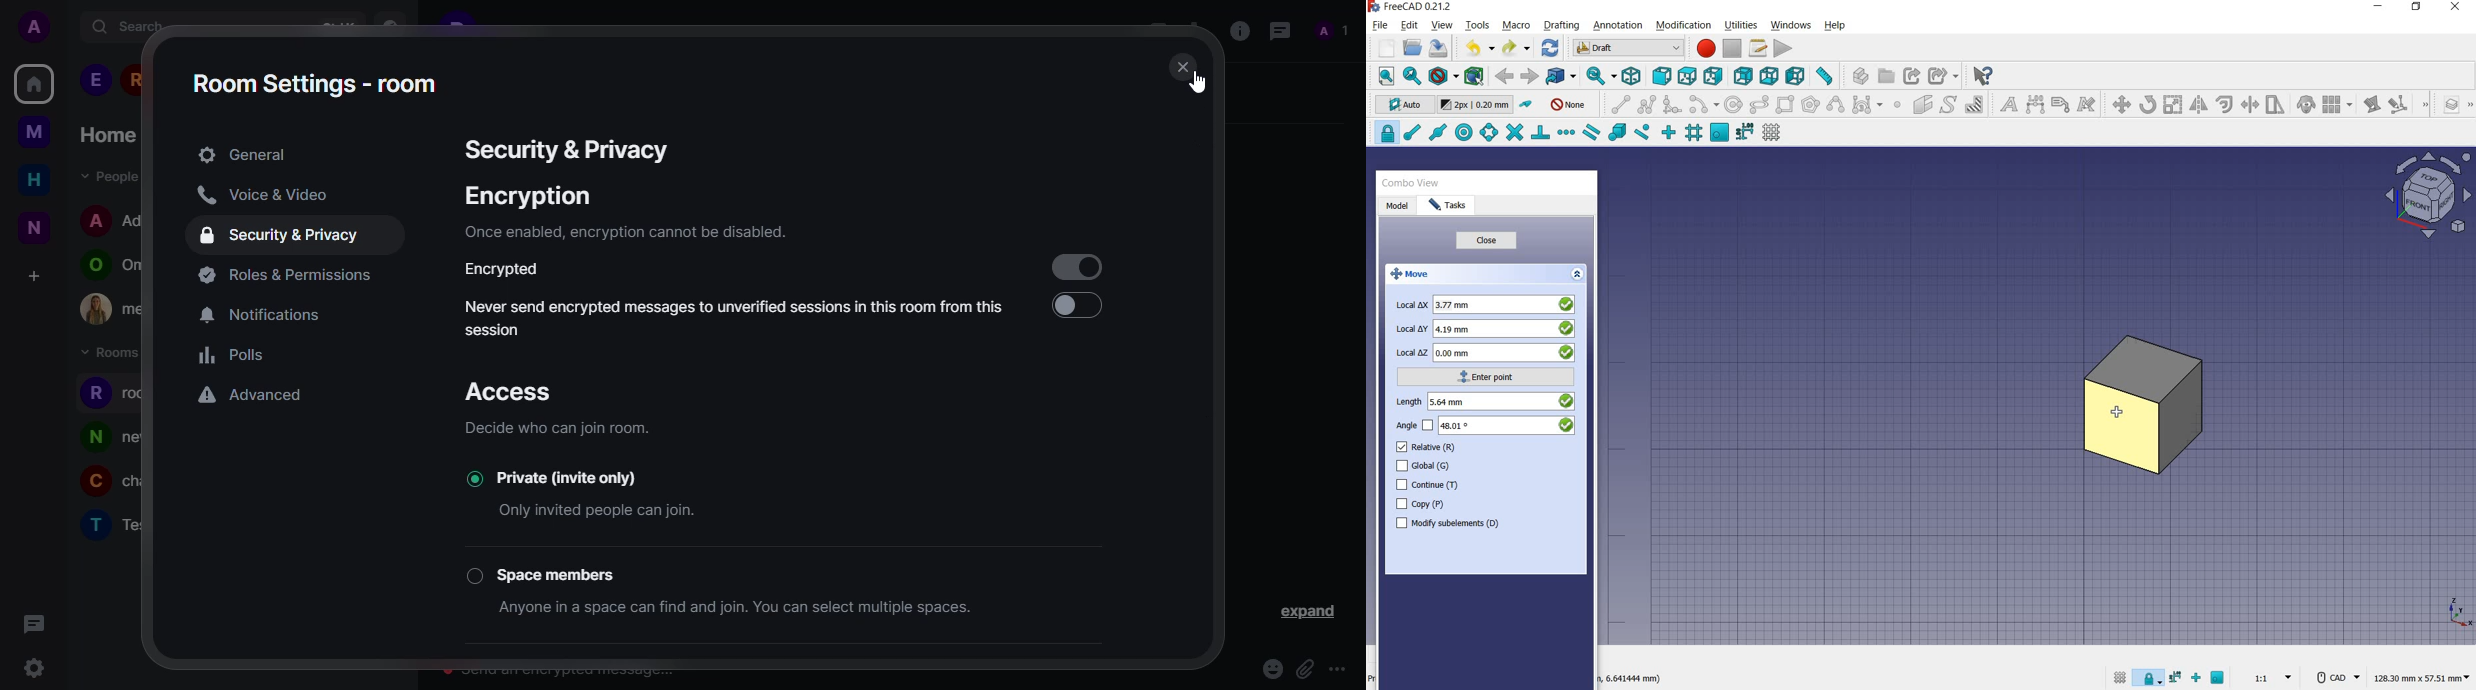 The image size is (2492, 700). Describe the element at coordinates (2275, 105) in the screenshot. I see `stretch` at that location.